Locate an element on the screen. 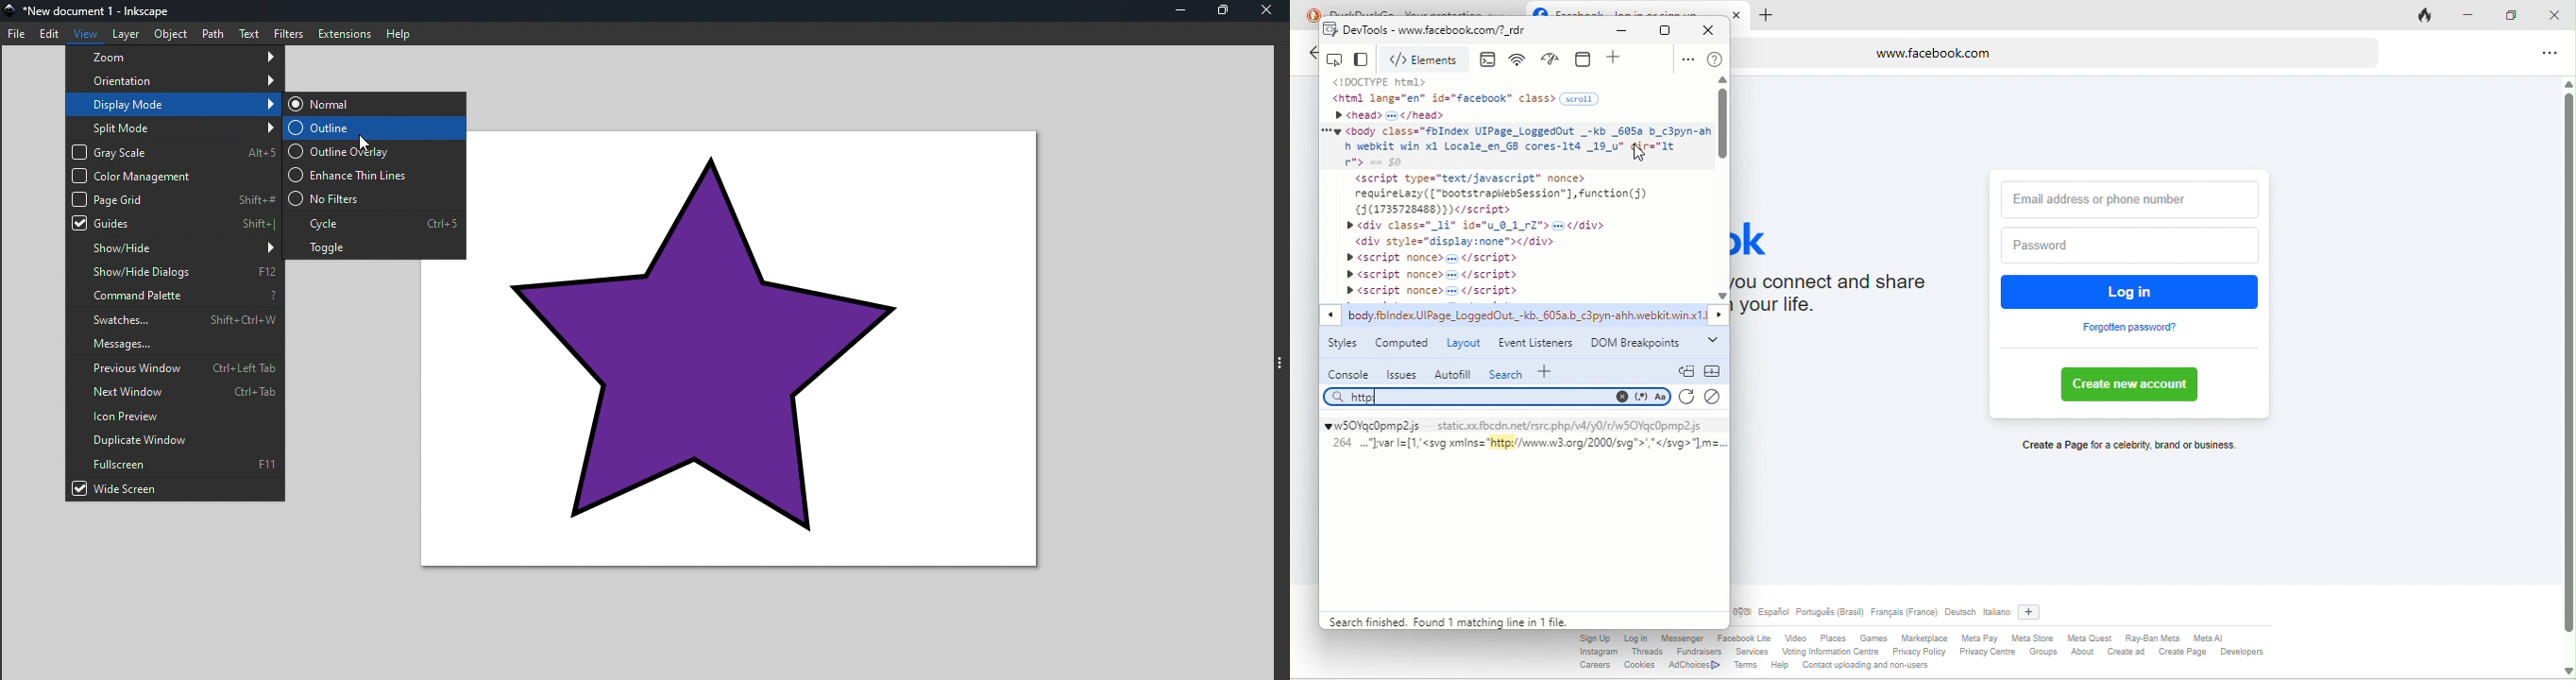 This screenshot has height=700, width=2576. dropdown is located at coordinates (1712, 341).